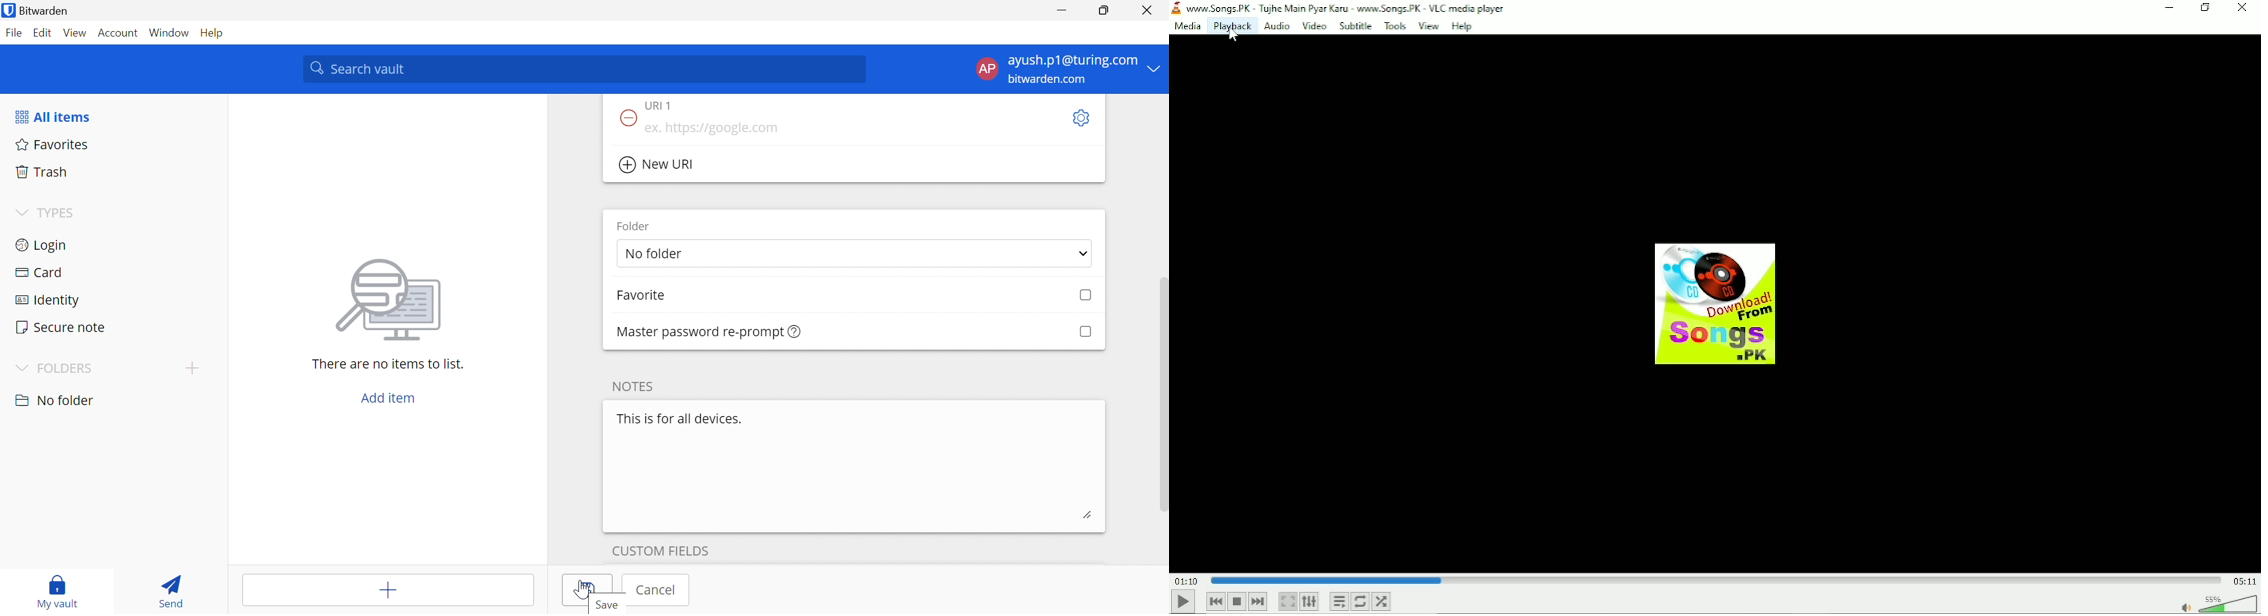 The width and height of the screenshot is (2268, 616). I want to click on Stop playback, so click(1237, 602).